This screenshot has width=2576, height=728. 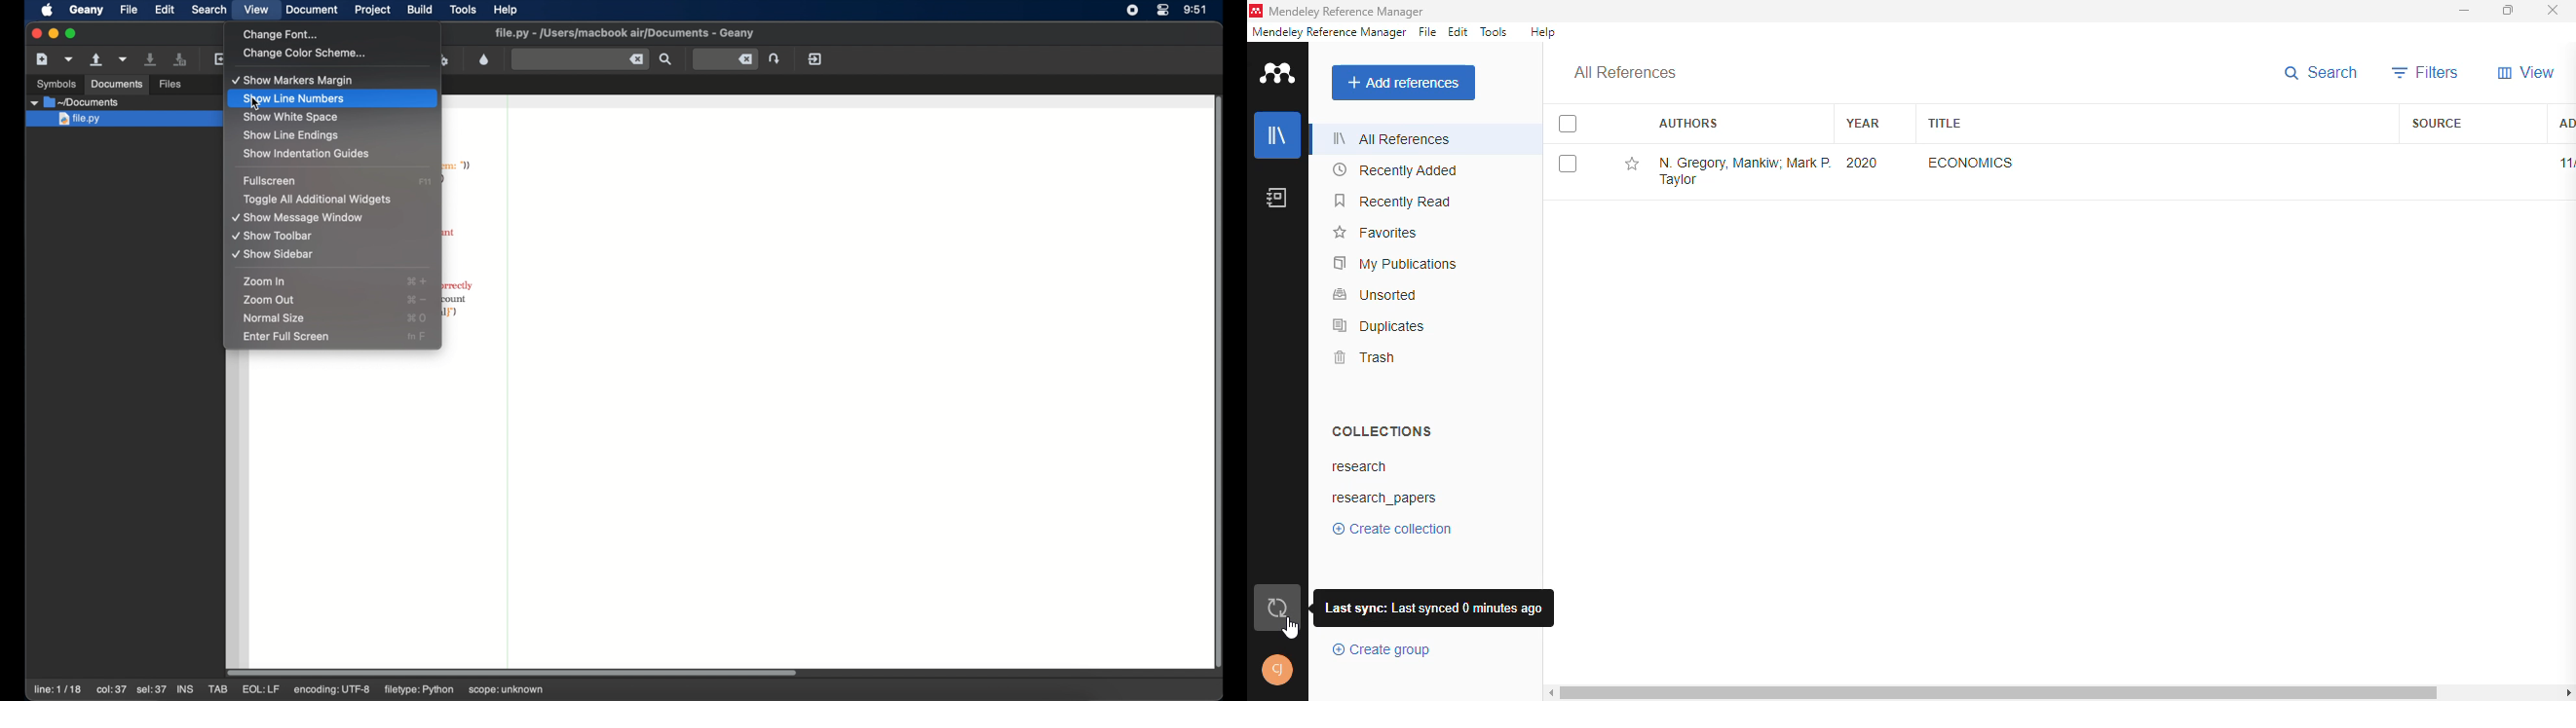 What do you see at coordinates (2565, 124) in the screenshot?
I see `added` at bounding box center [2565, 124].